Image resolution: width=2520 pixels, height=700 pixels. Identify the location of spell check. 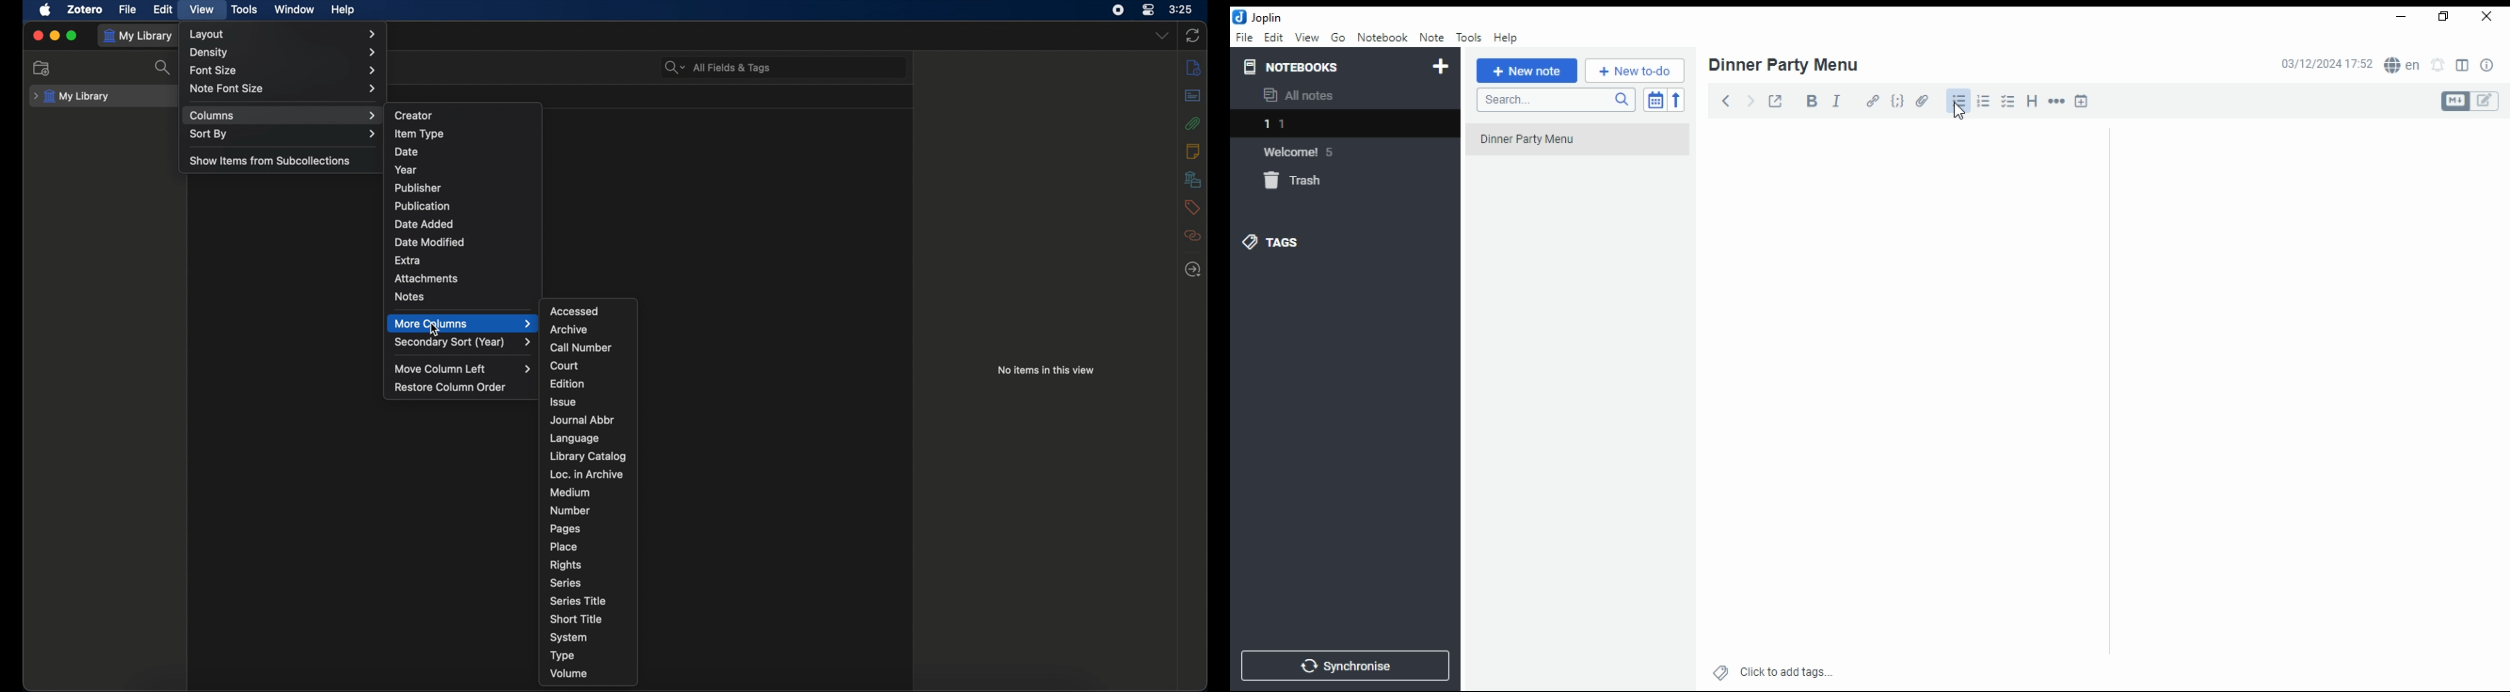
(2401, 65).